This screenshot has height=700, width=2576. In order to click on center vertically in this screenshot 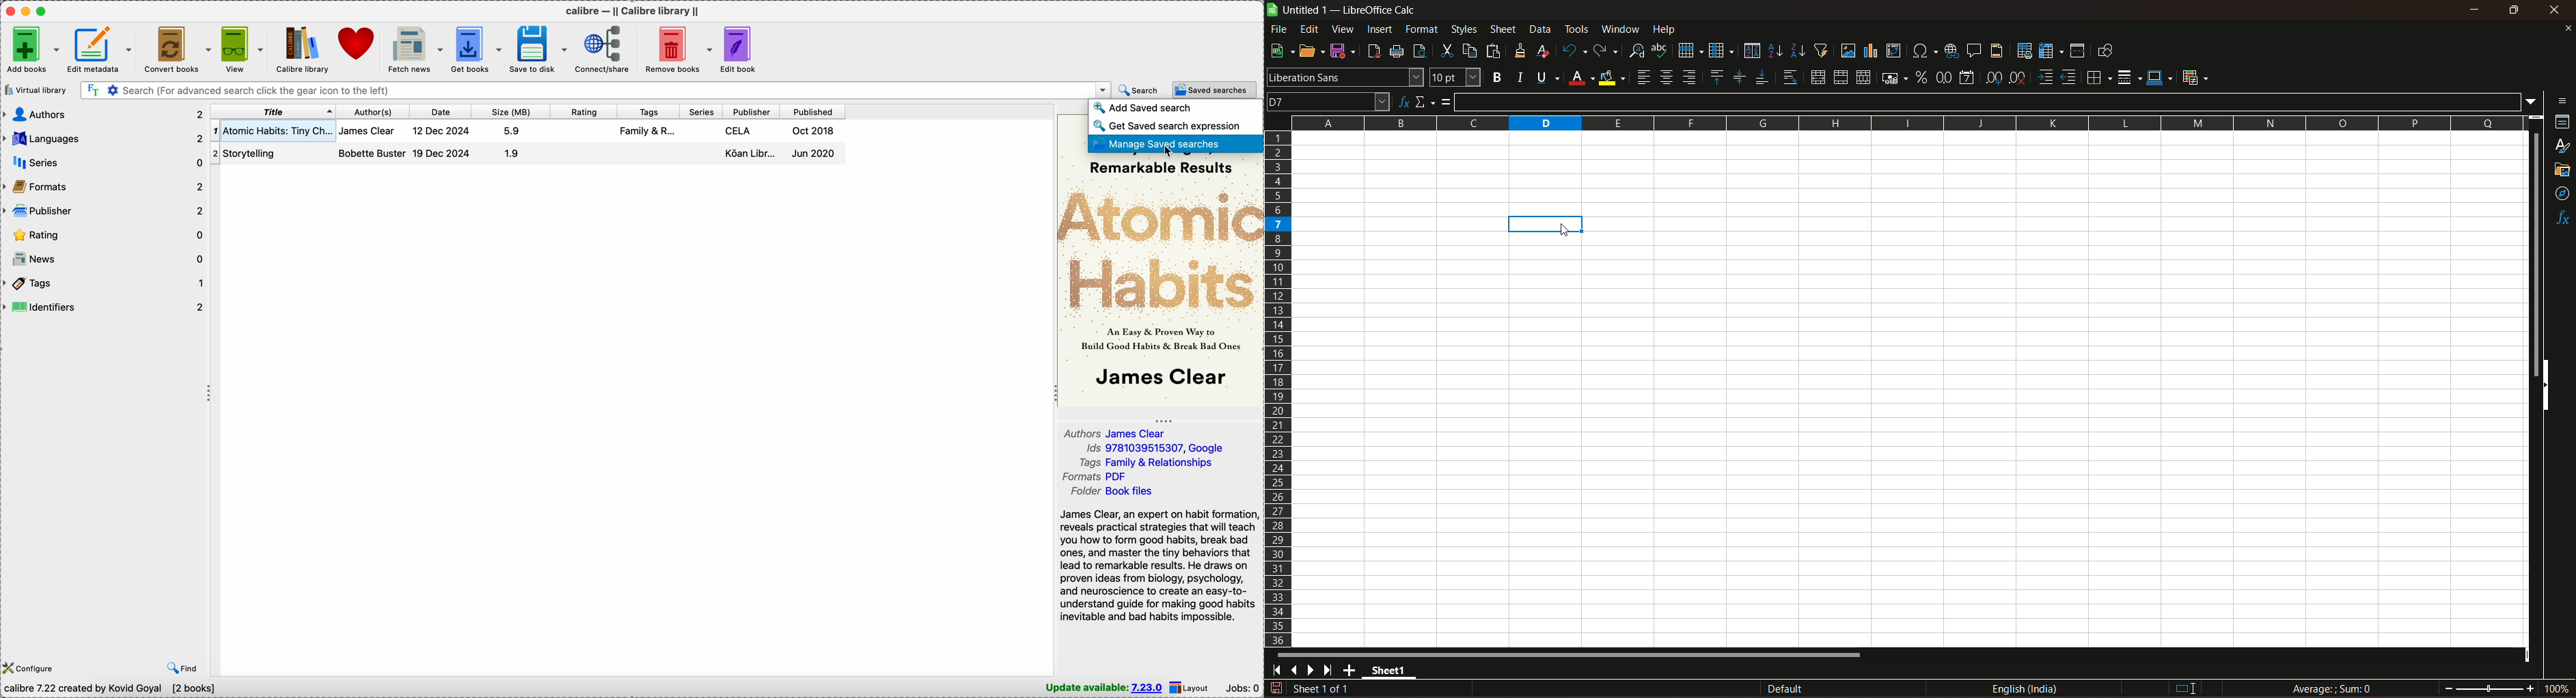, I will do `click(1738, 77)`.